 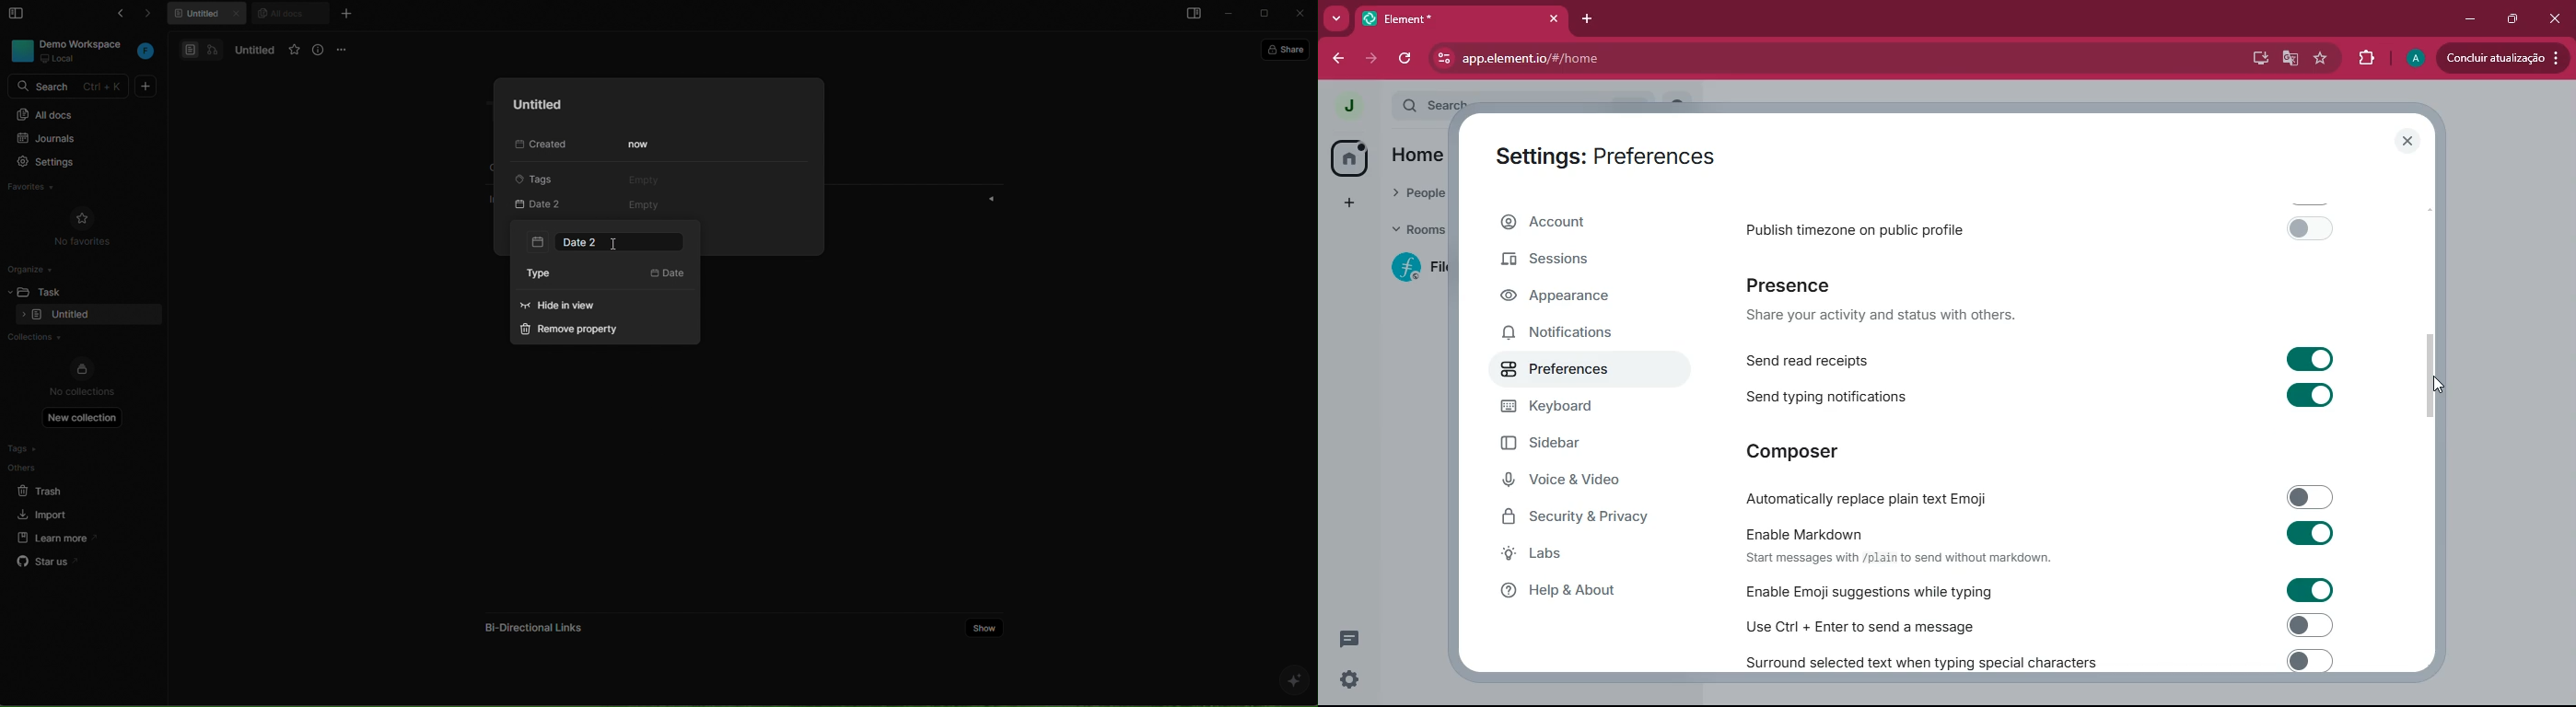 What do you see at coordinates (2290, 60) in the screenshot?
I see `google translate` at bounding box center [2290, 60].